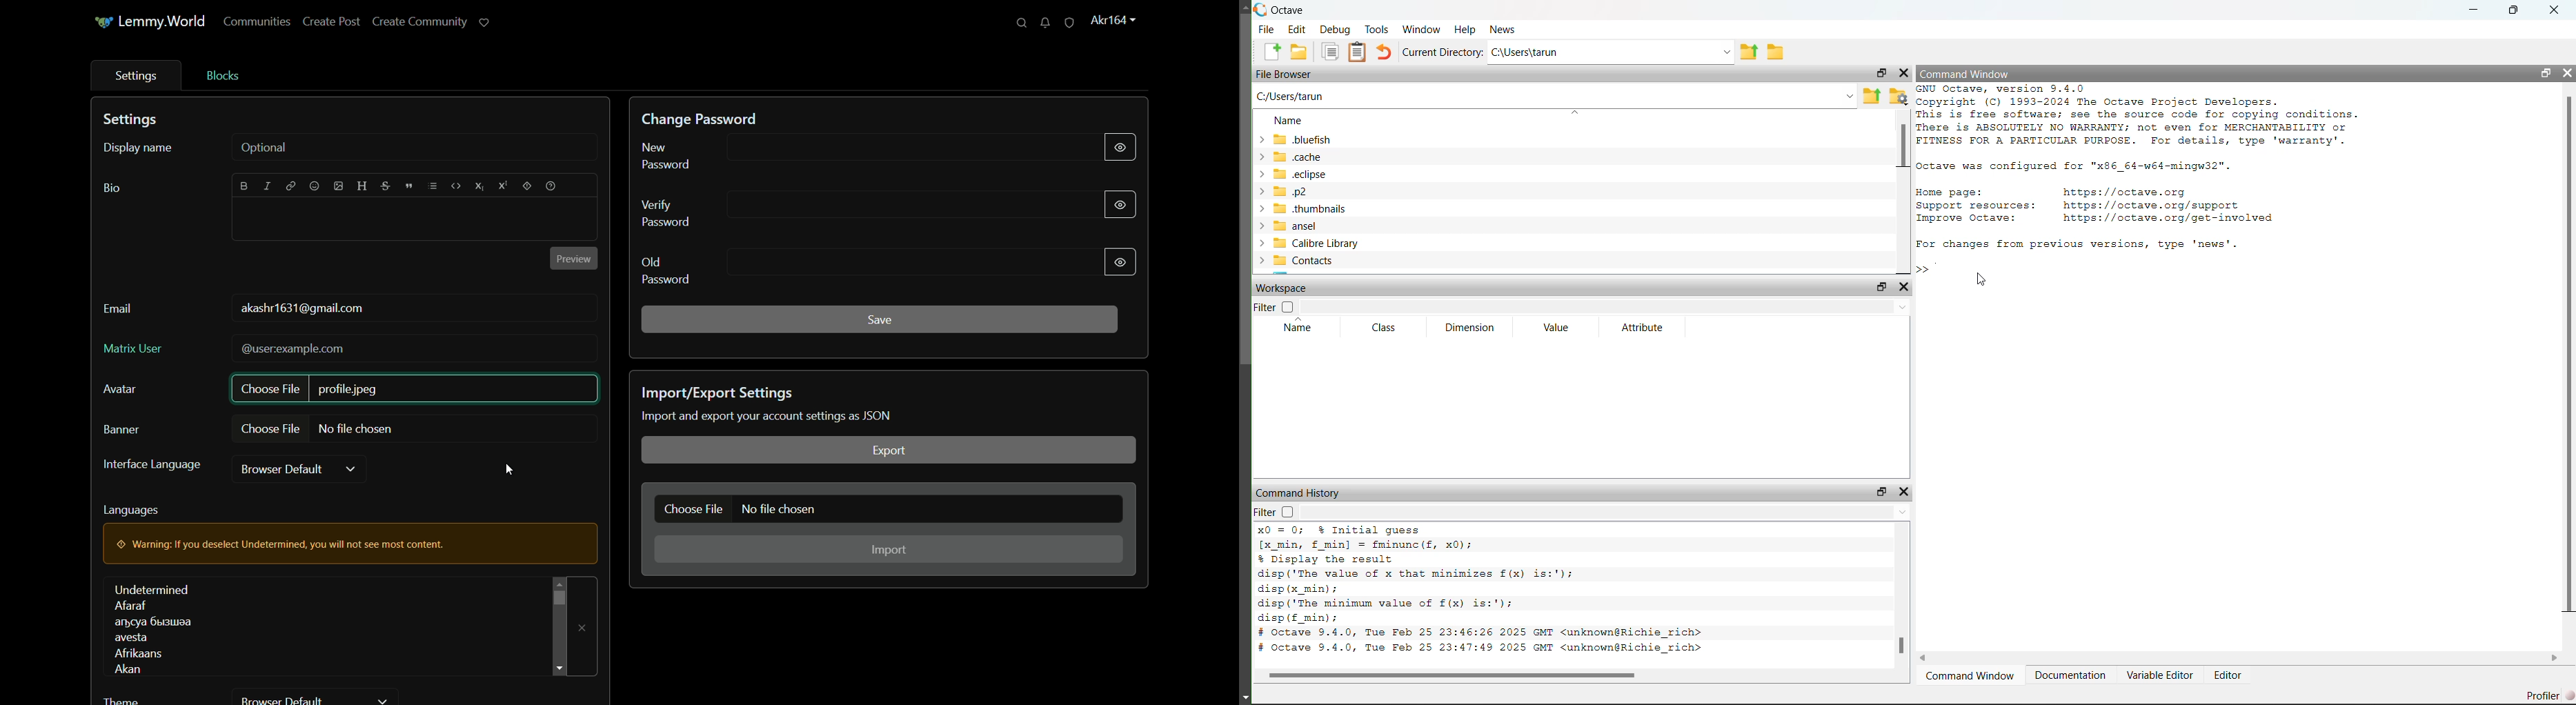 The width and height of the screenshot is (2576, 728). What do you see at coordinates (291, 187) in the screenshot?
I see `link` at bounding box center [291, 187].